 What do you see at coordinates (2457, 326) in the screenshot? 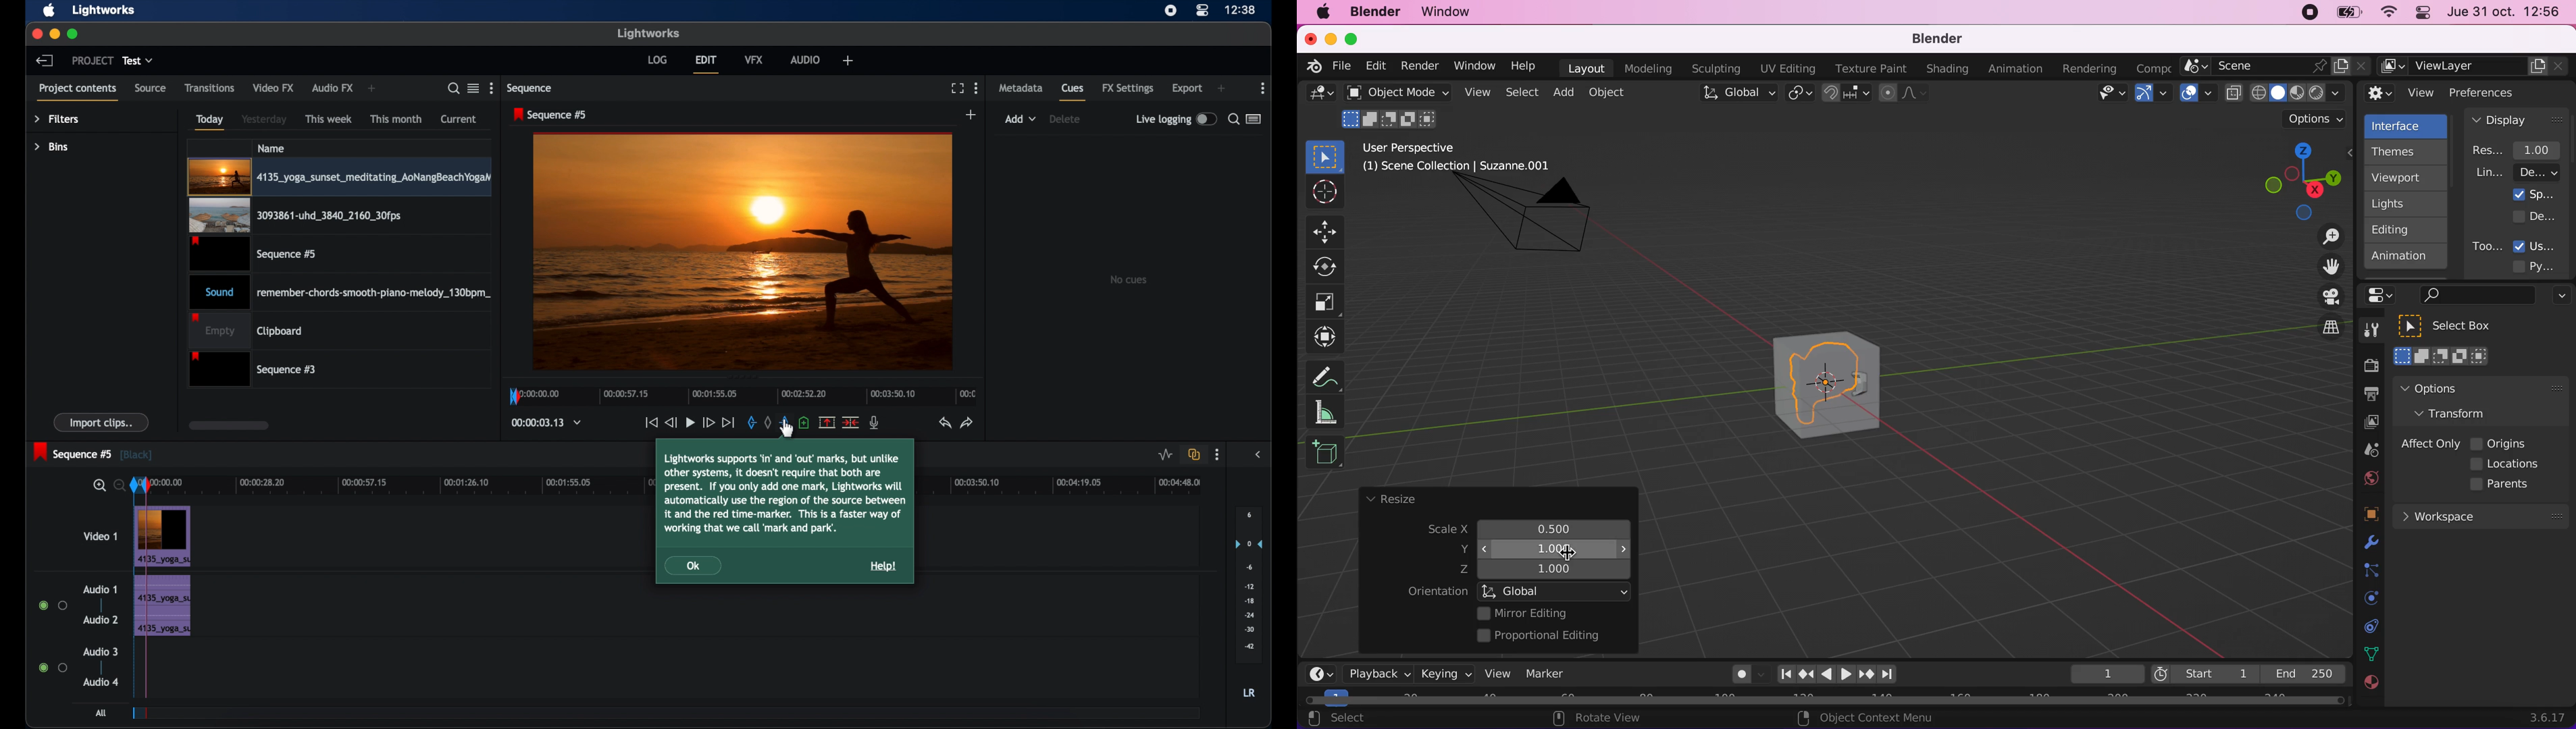
I see `select box` at bounding box center [2457, 326].